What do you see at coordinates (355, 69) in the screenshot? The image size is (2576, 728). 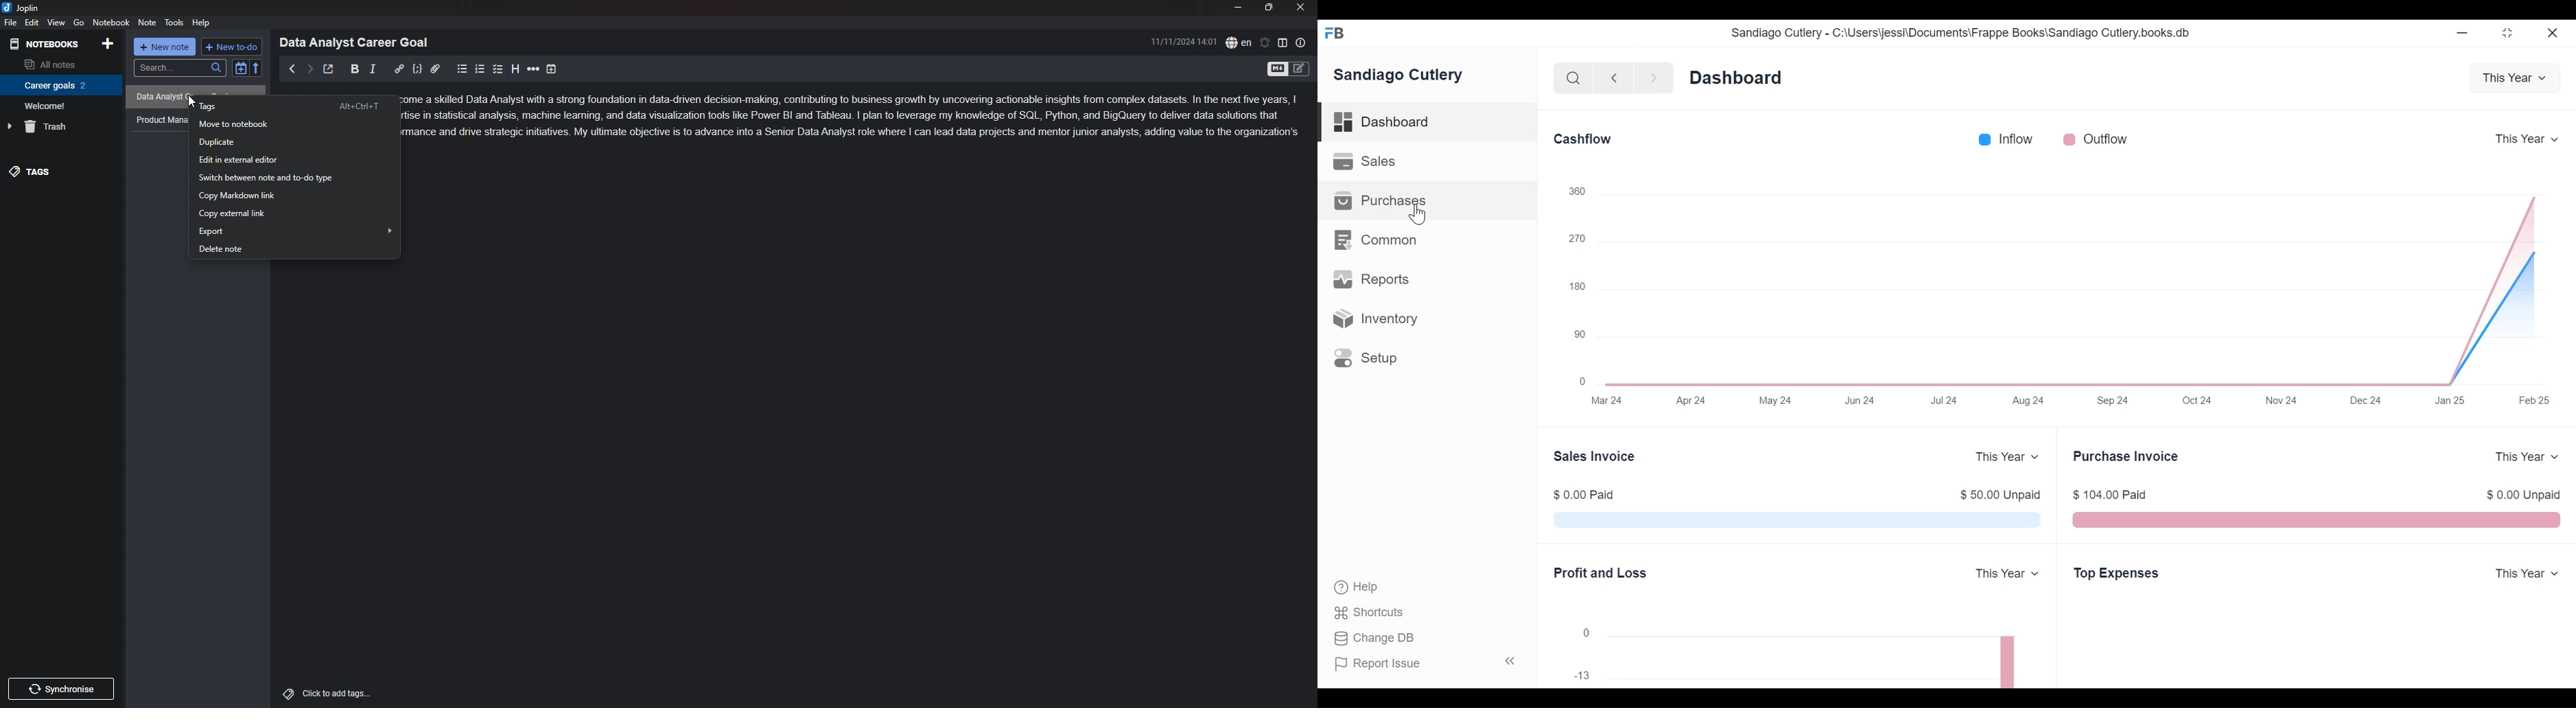 I see `bold` at bounding box center [355, 69].